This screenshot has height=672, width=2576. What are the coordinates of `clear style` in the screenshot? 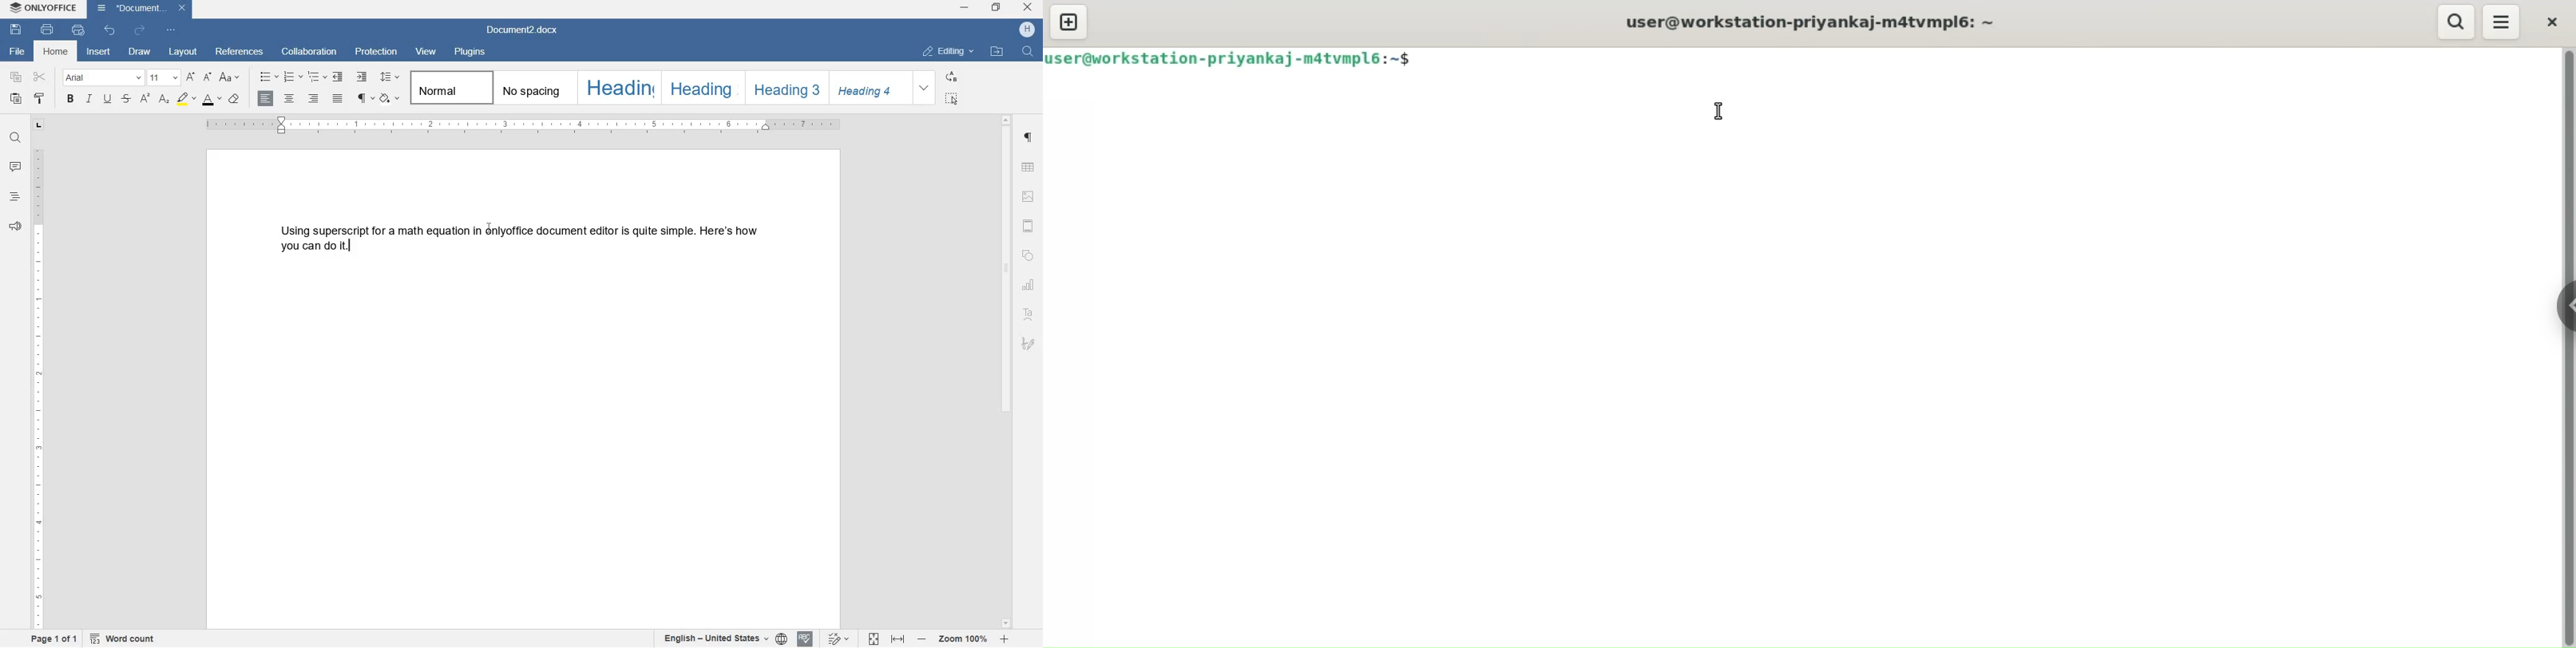 It's located at (235, 99).